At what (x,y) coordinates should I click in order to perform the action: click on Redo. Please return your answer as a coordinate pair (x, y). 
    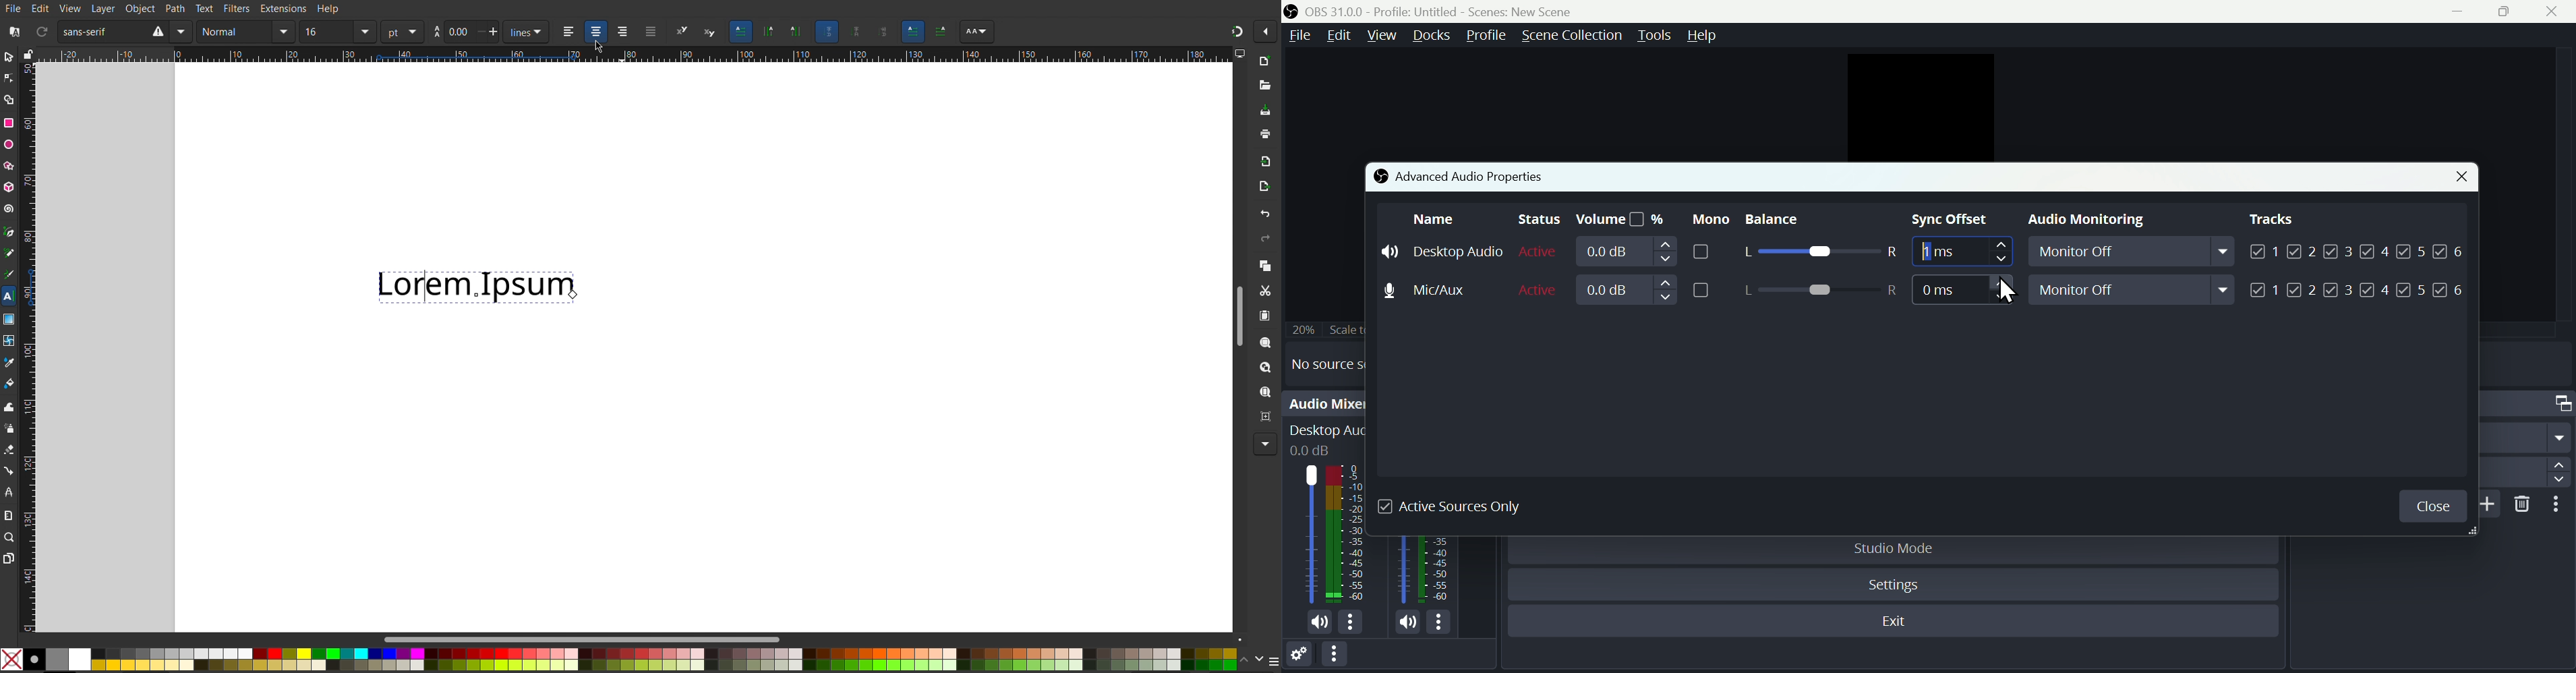
    Looking at the image, I should click on (1267, 239).